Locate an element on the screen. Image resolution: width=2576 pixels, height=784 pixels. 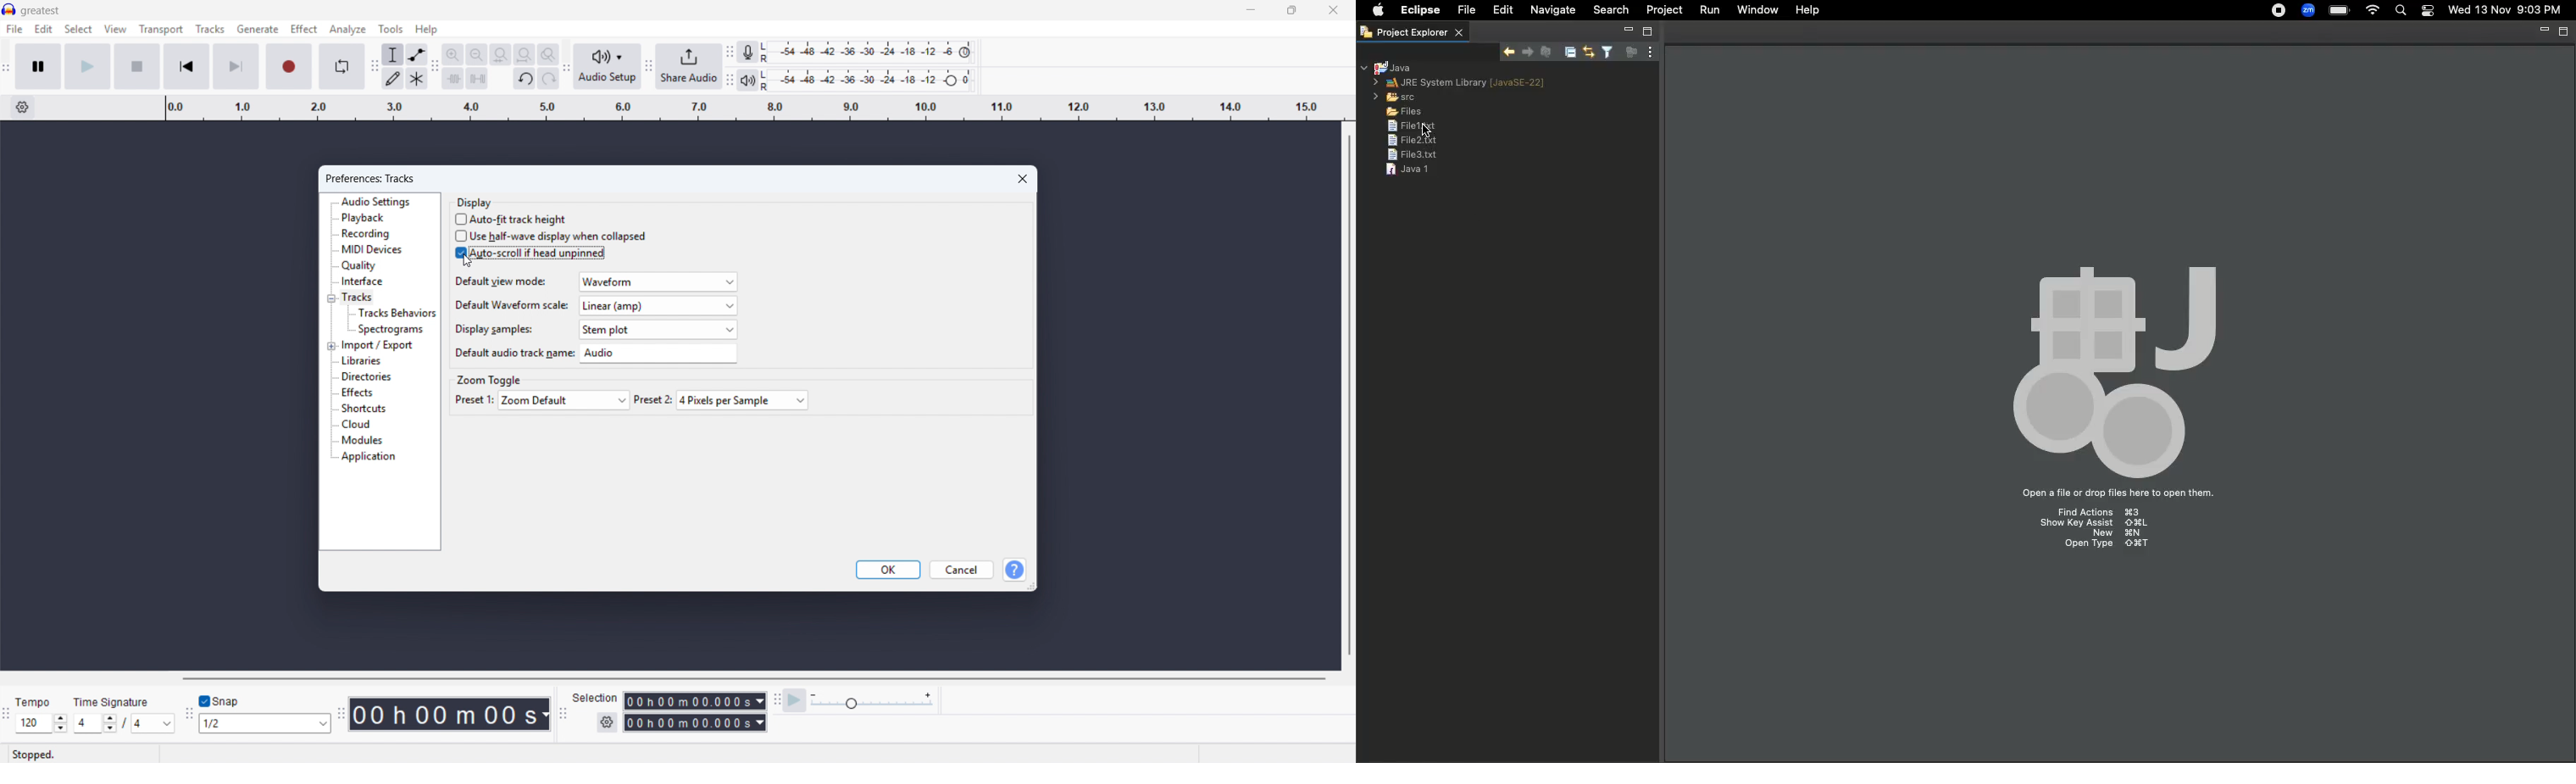
stop  is located at coordinates (138, 67).